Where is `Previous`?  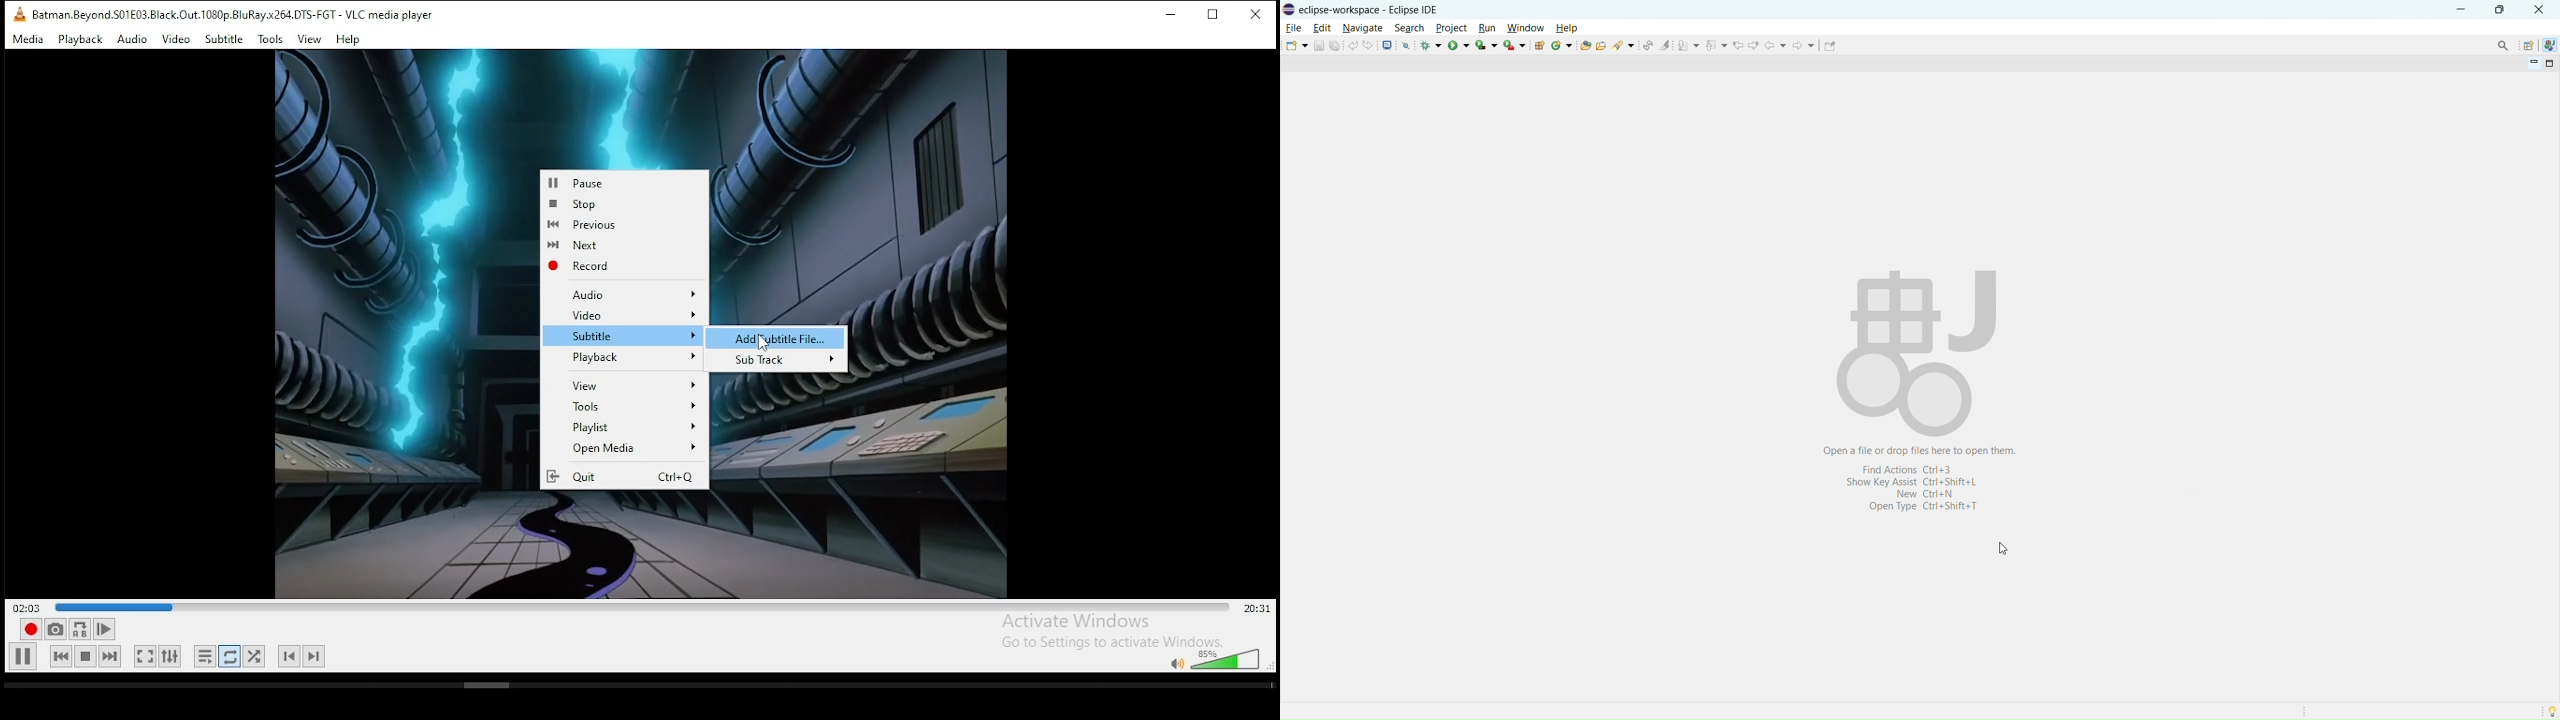
Previous is located at coordinates (618, 225).